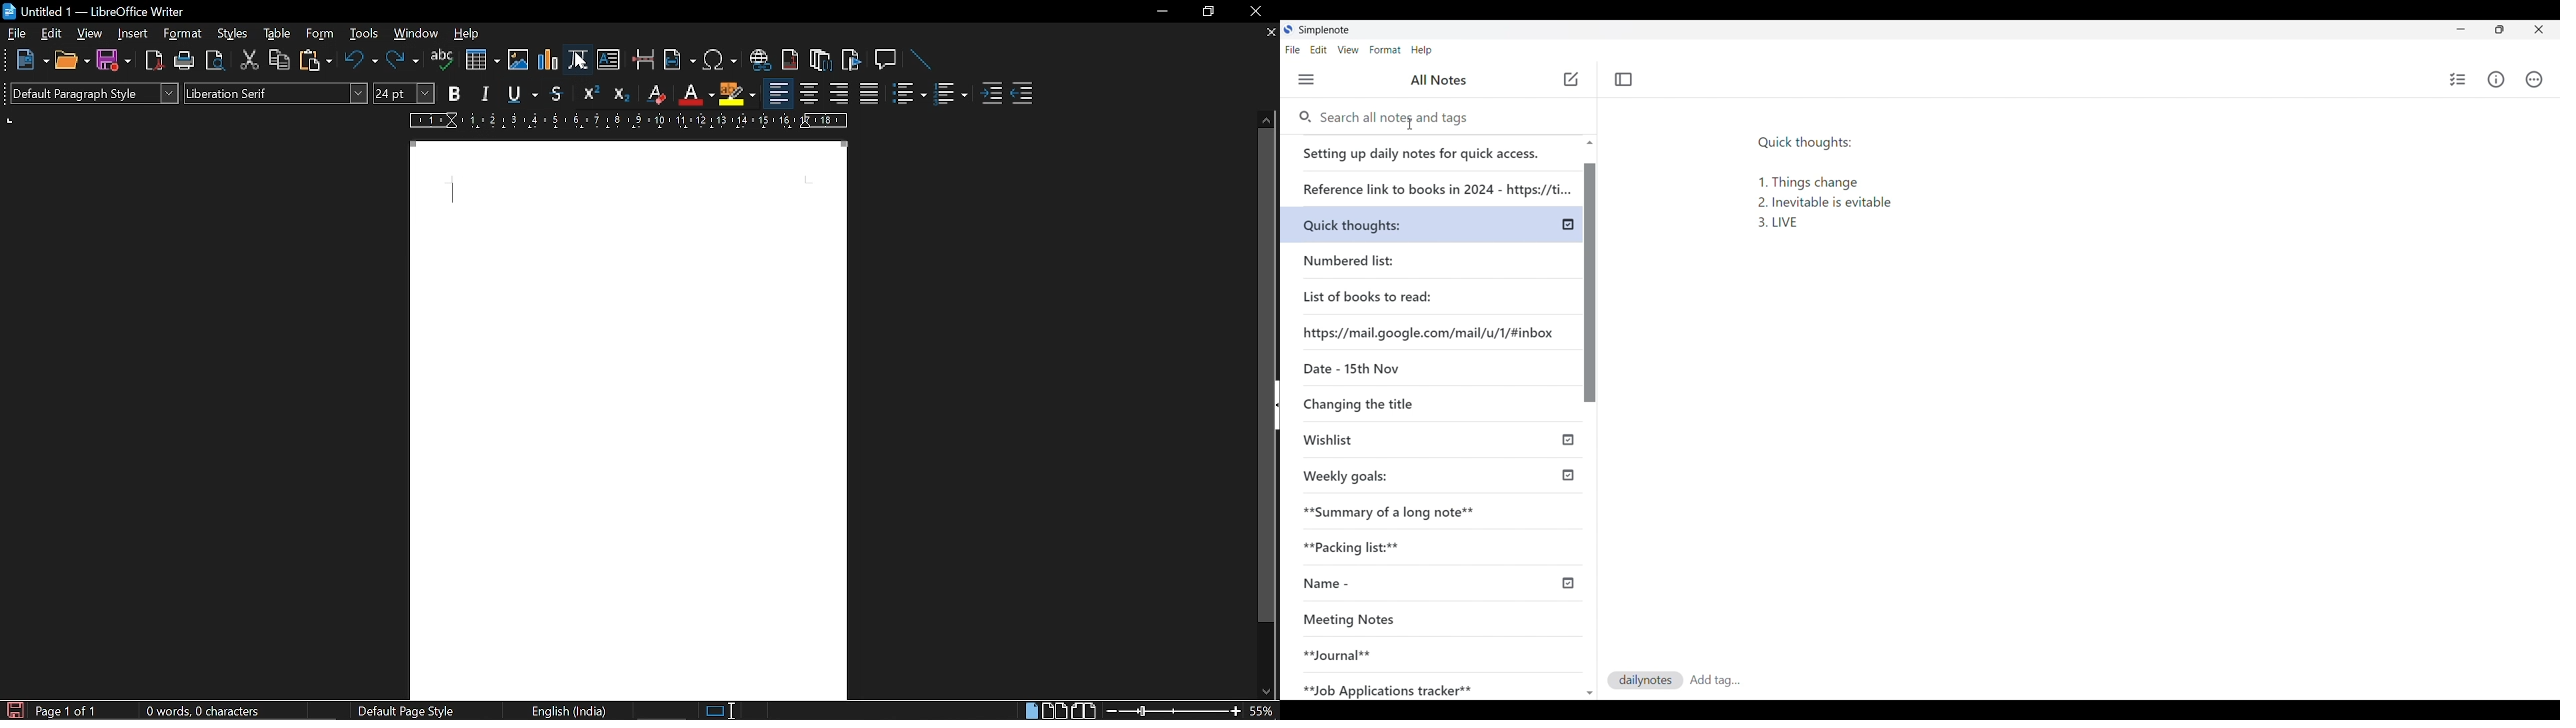 The height and width of the screenshot is (728, 2576). Describe the element at coordinates (1410, 125) in the screenshot. I see `Cursor position unchanged ` at that location.